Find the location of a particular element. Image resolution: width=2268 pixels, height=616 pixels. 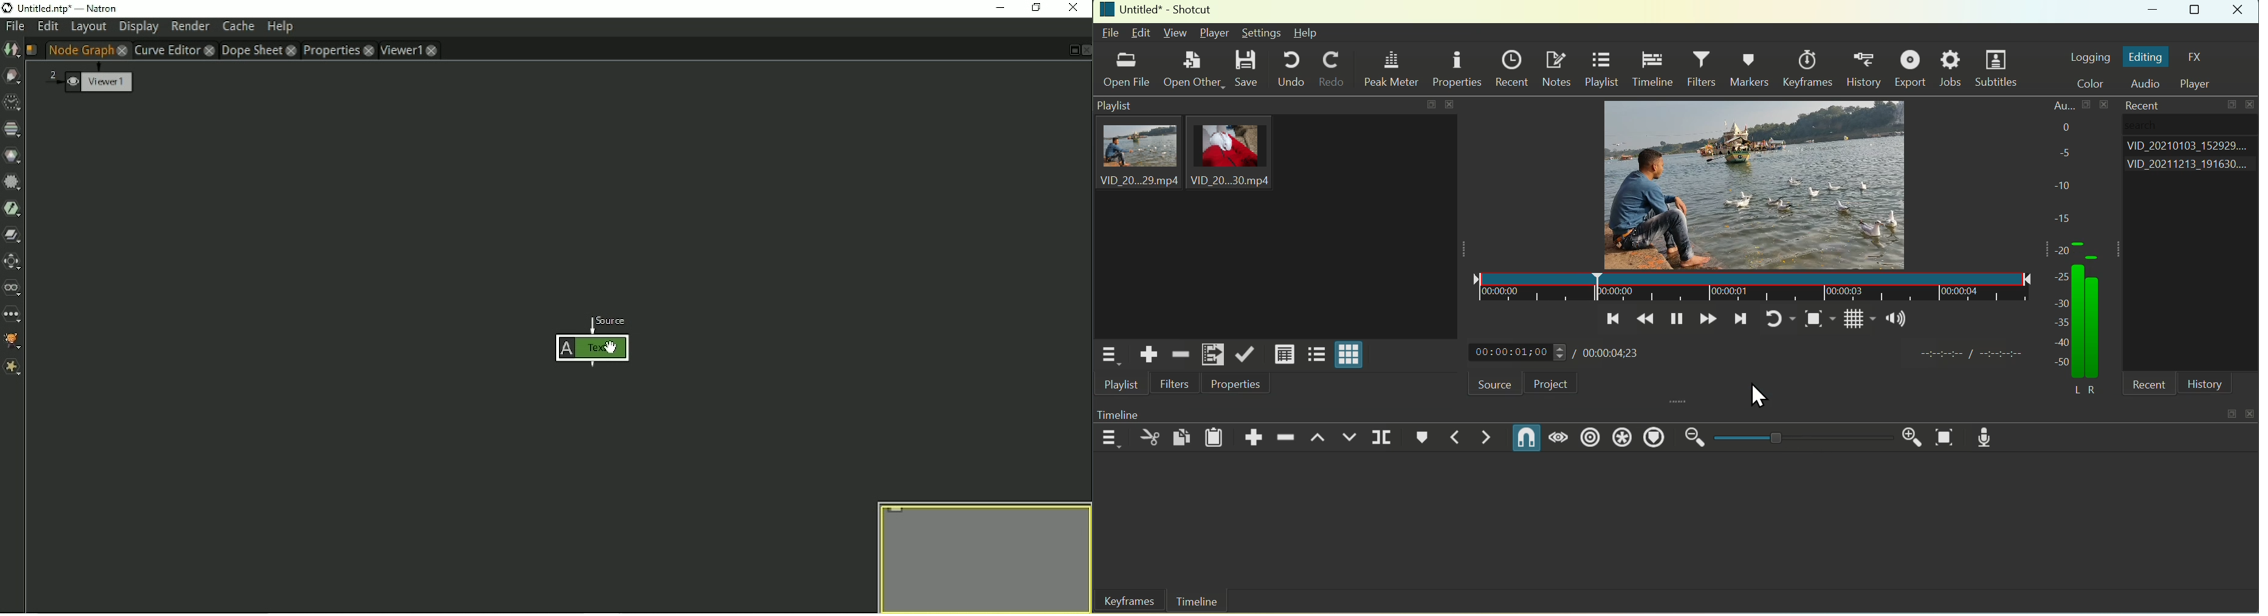

Next is located at coordinates (1741, 322).